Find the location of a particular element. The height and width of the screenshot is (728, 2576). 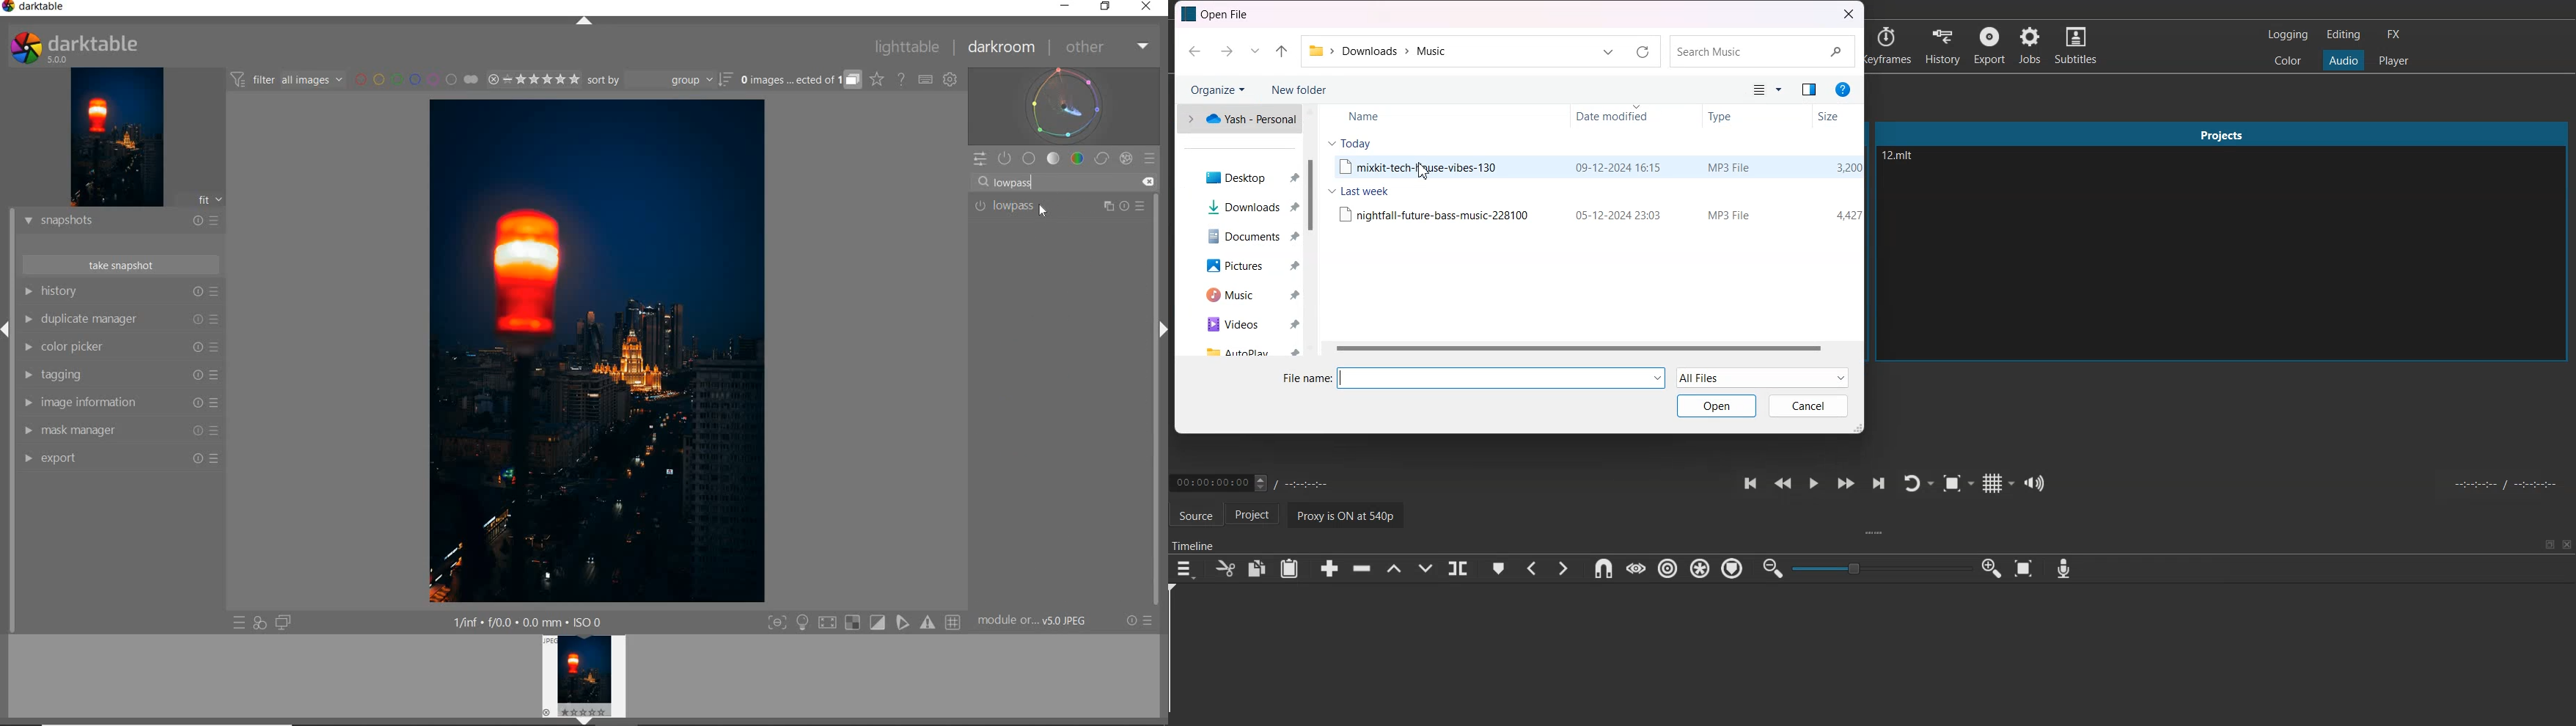

Go to previous is located at coordinates (1608, 53).